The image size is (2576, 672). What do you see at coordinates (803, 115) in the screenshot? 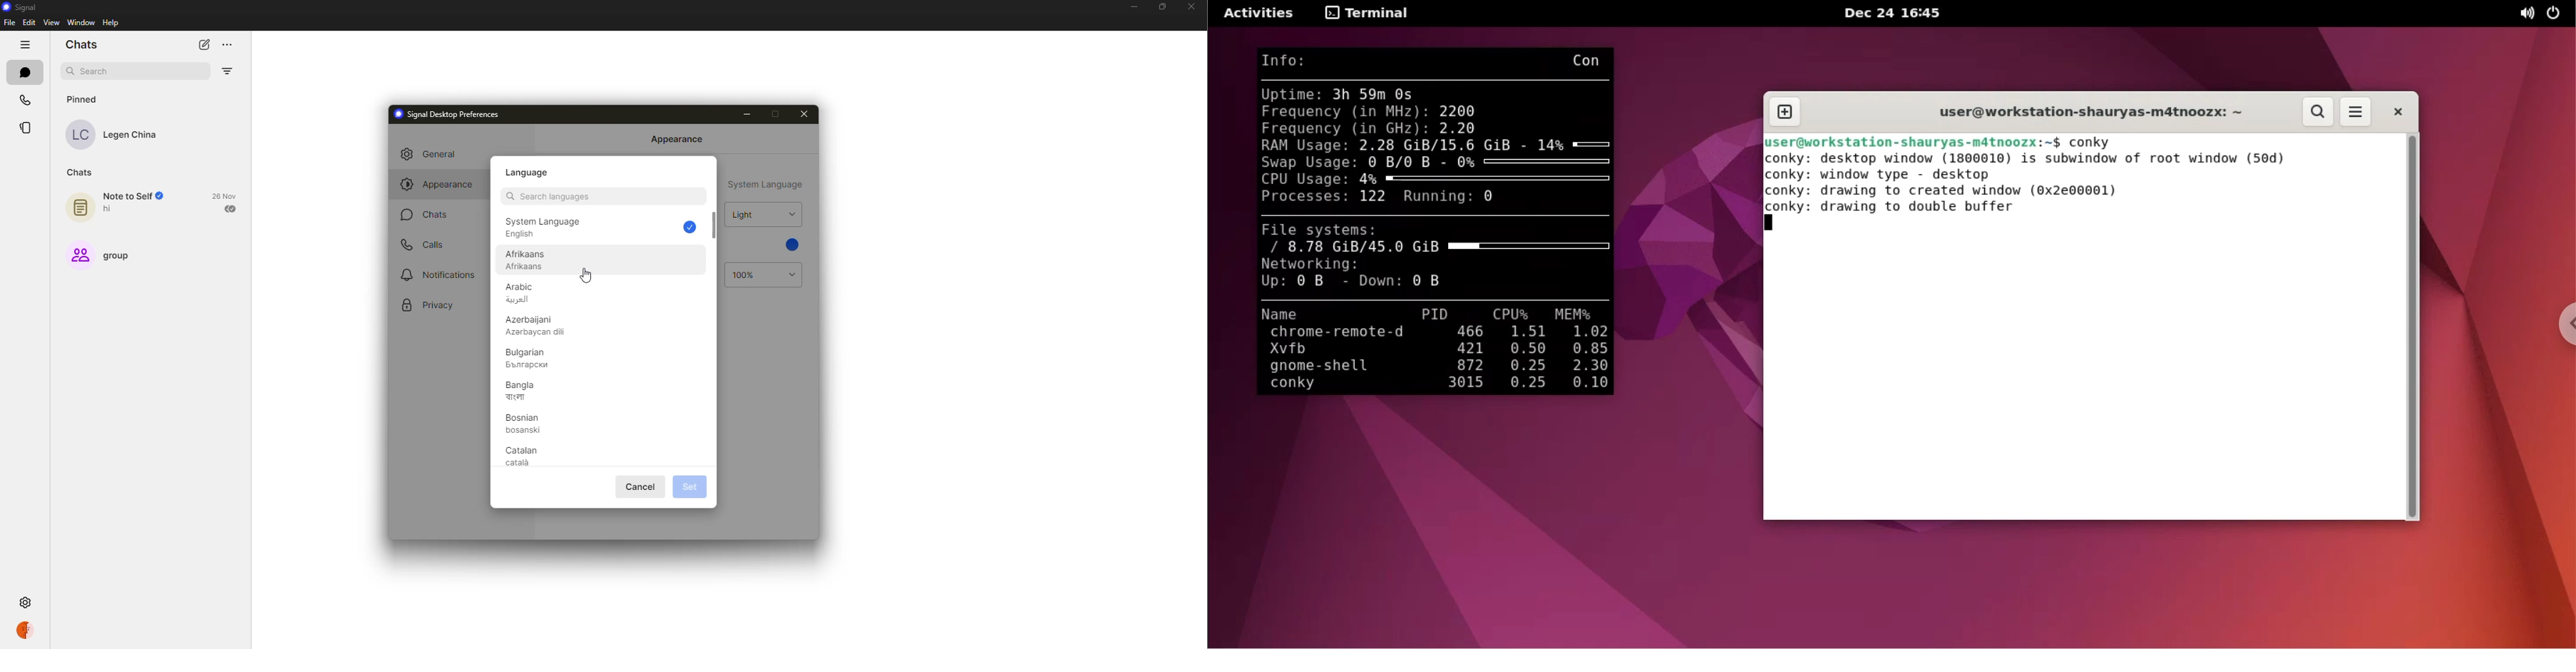
I see `close` at bounding box center [803, 115].